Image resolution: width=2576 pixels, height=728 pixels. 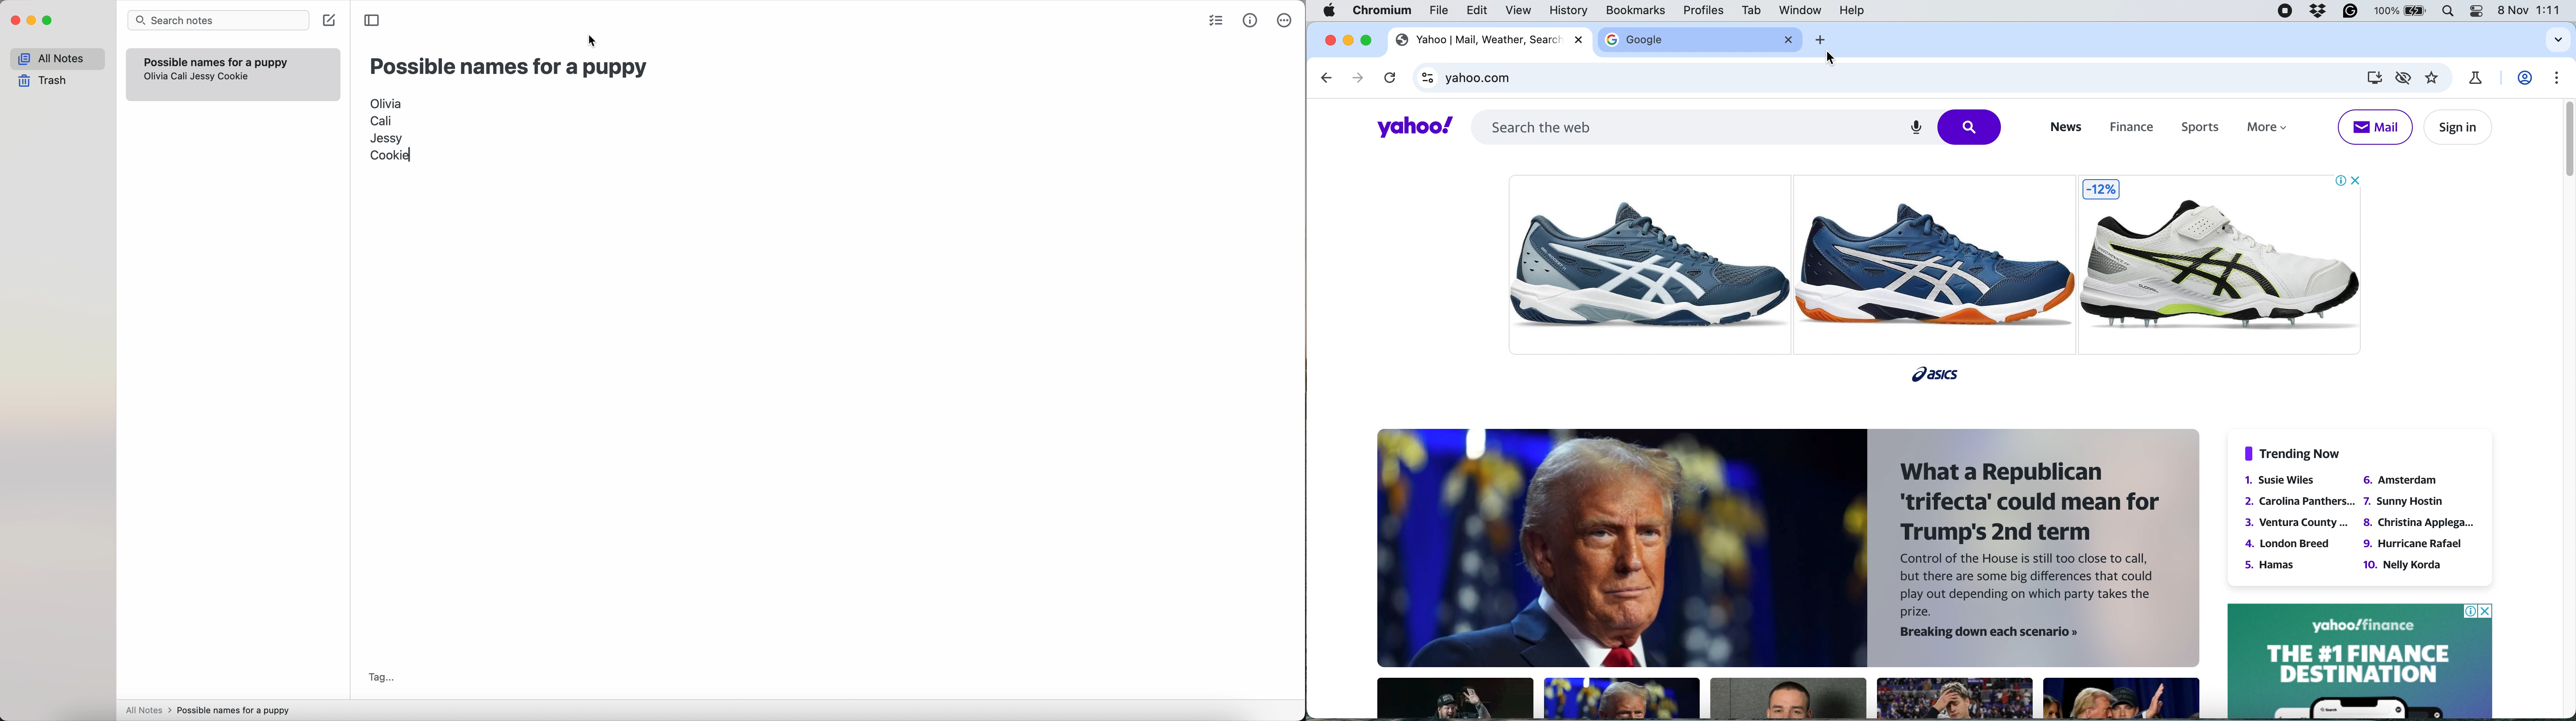 What do you see at coordinates (1439, 13) in the screenshot?
I see `file` at bounding box center [1439, 13].